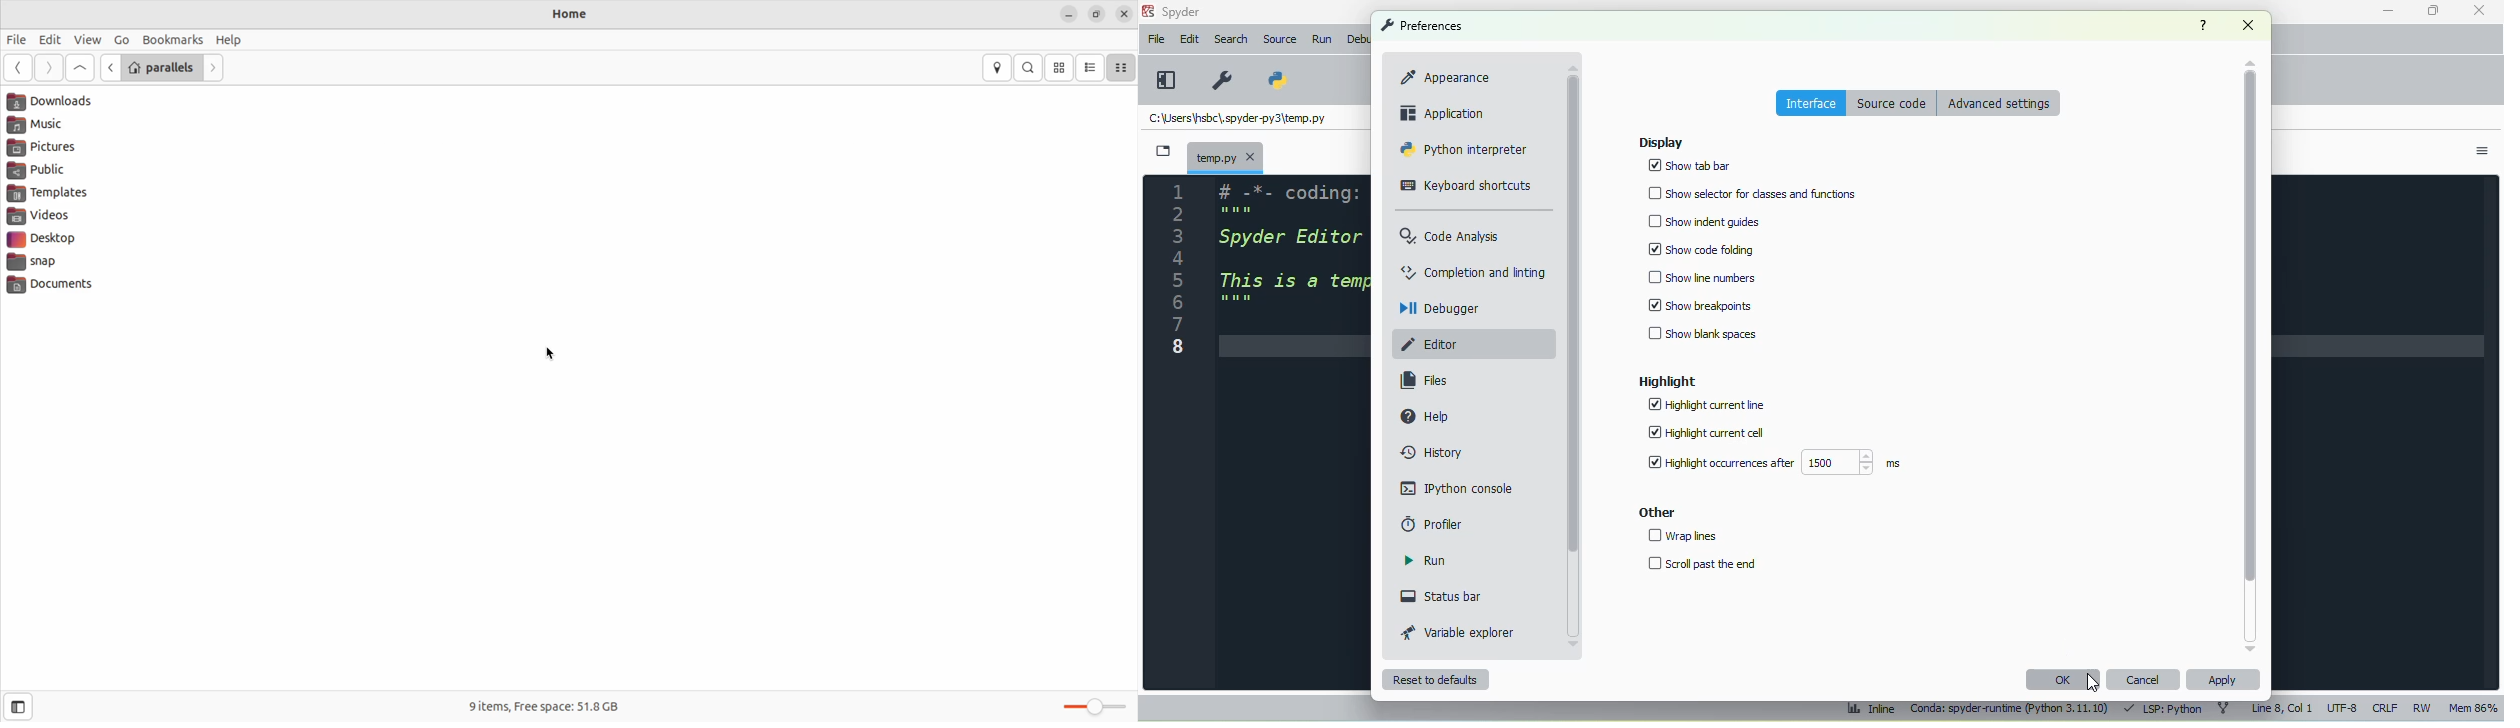 Image resolution: width=2520 pixels, height=728 pixels. Describe the element at coordinates (2475, 708) in the screenshot. I see `mem: 86%` at that location.